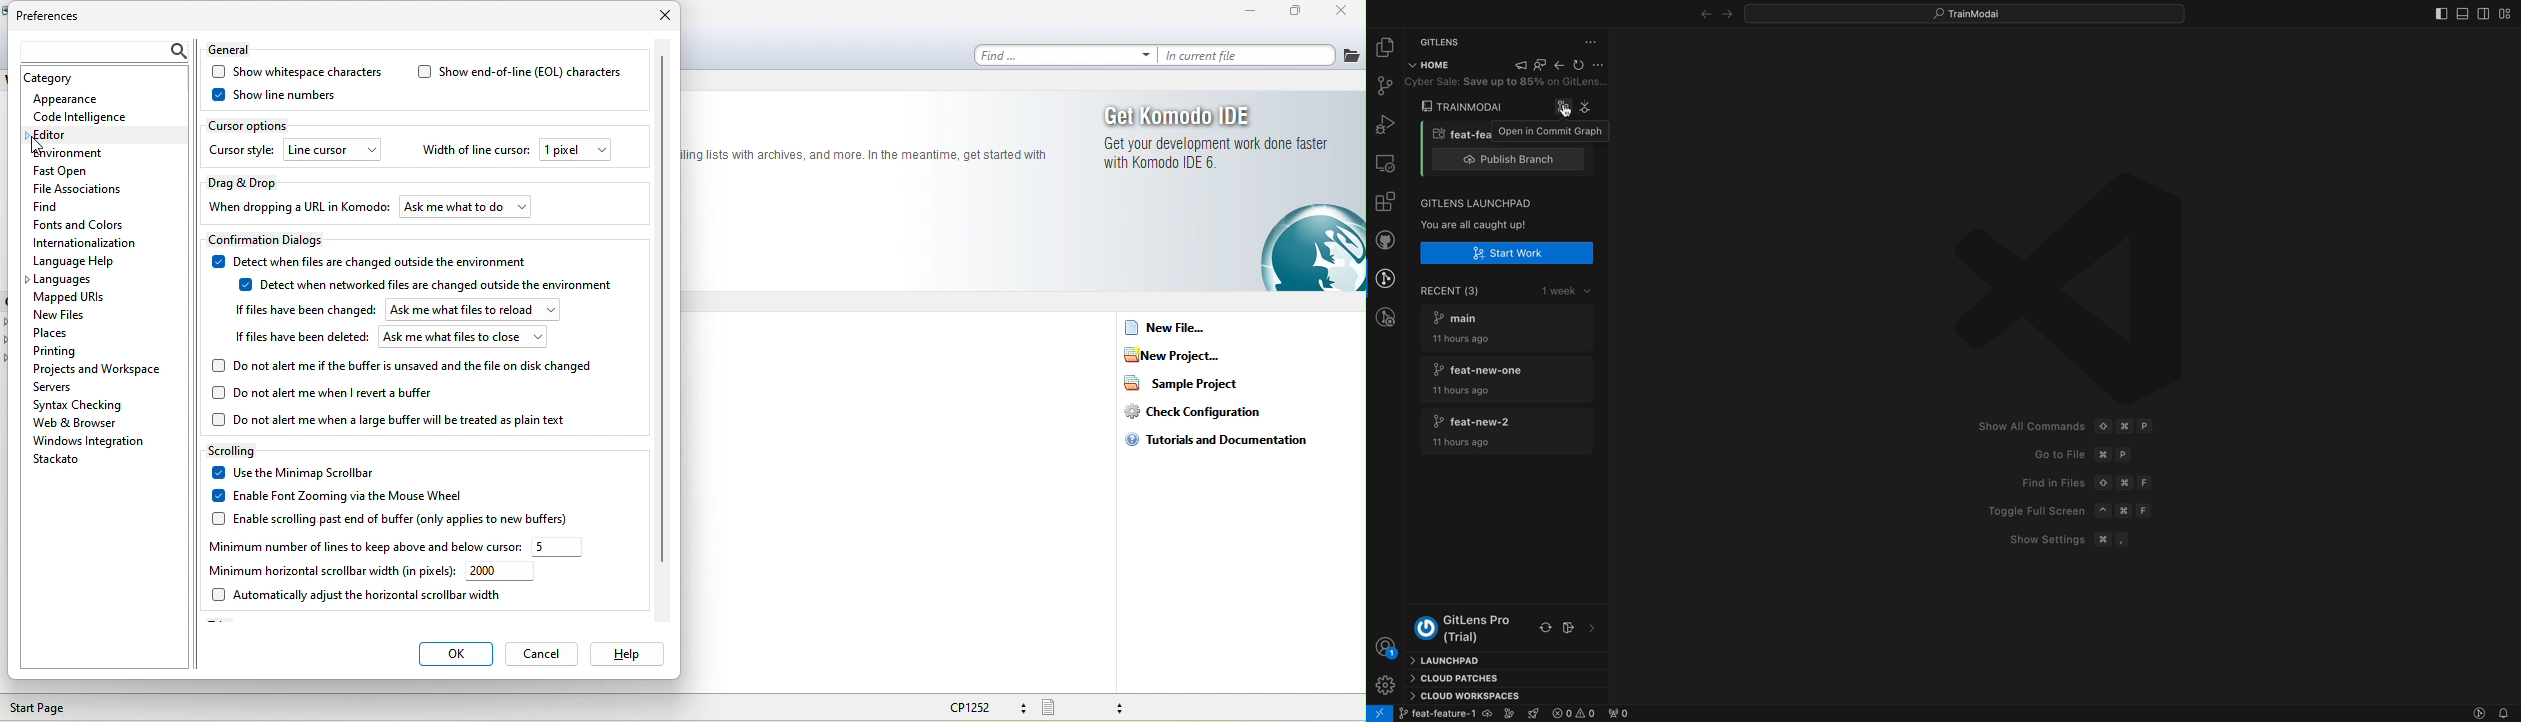  What do you see at coordinates (1386, 164) in the screenshot?
I see `remote explore` at bounding box center [1386, 164].